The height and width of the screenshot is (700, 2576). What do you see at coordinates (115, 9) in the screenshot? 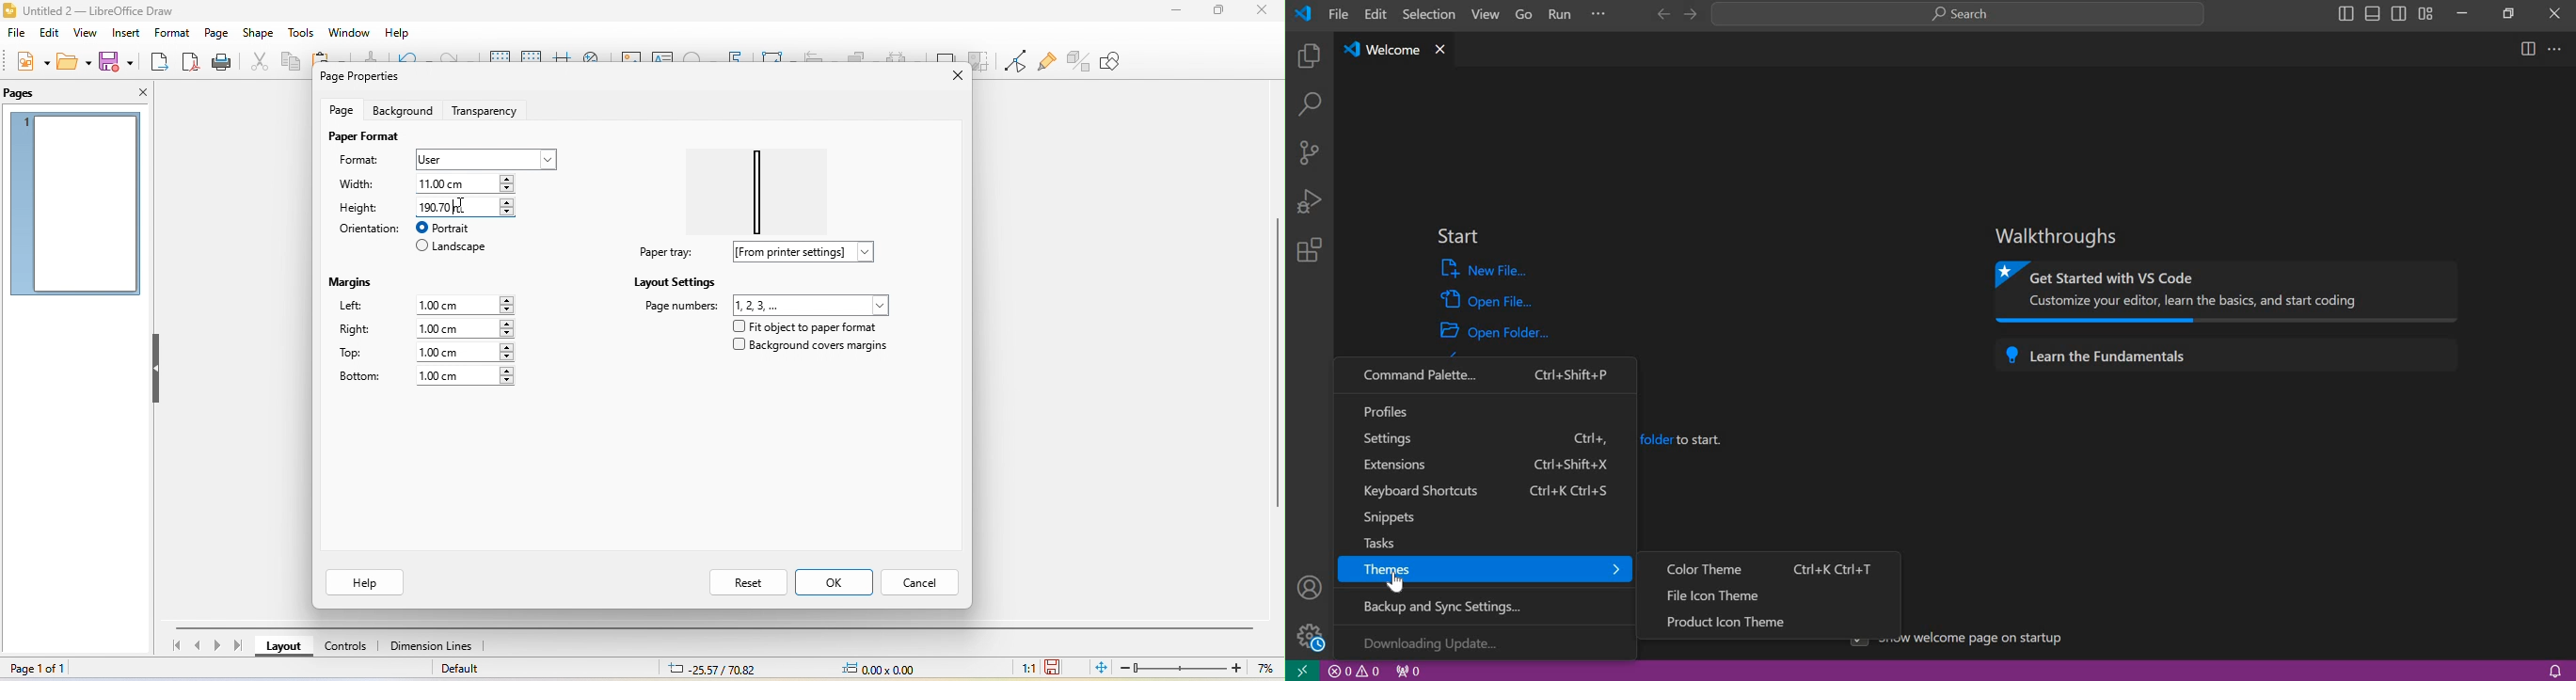
I see `title` at bounding box center [115, 9].